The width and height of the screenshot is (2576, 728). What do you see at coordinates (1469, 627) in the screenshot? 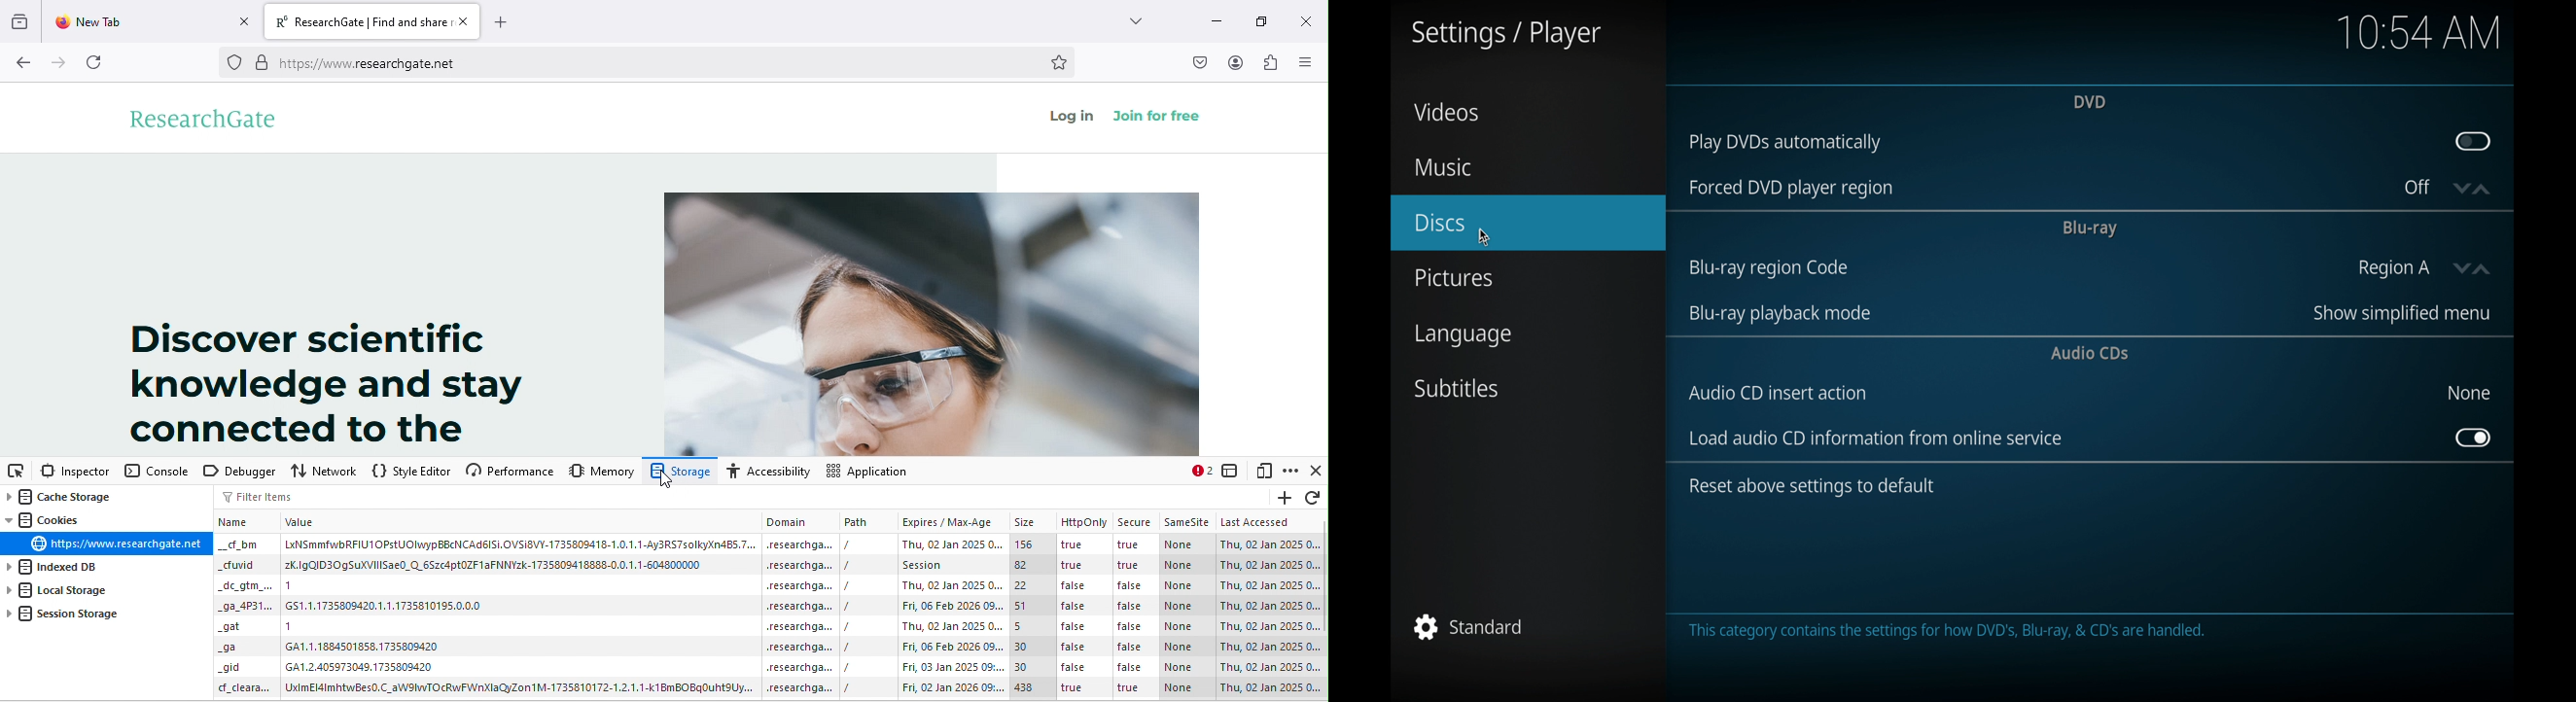
I see `standard` at bounding box center [1469, 627].